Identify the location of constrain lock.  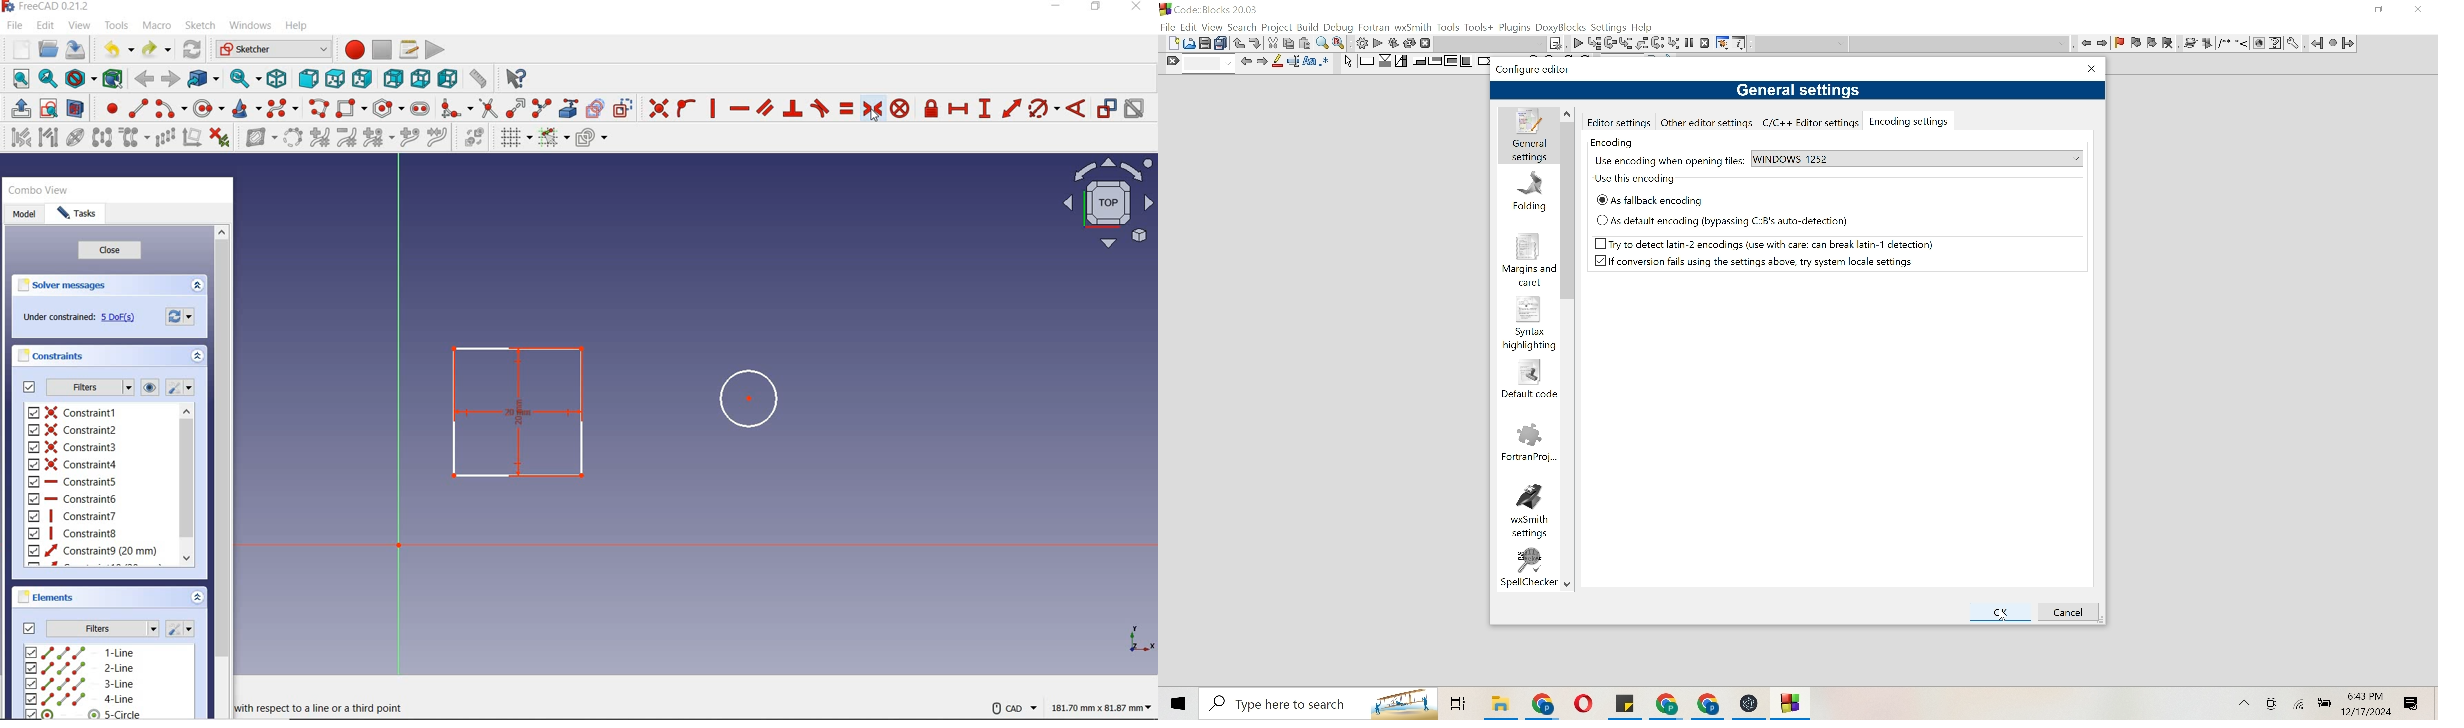
(931, 108).